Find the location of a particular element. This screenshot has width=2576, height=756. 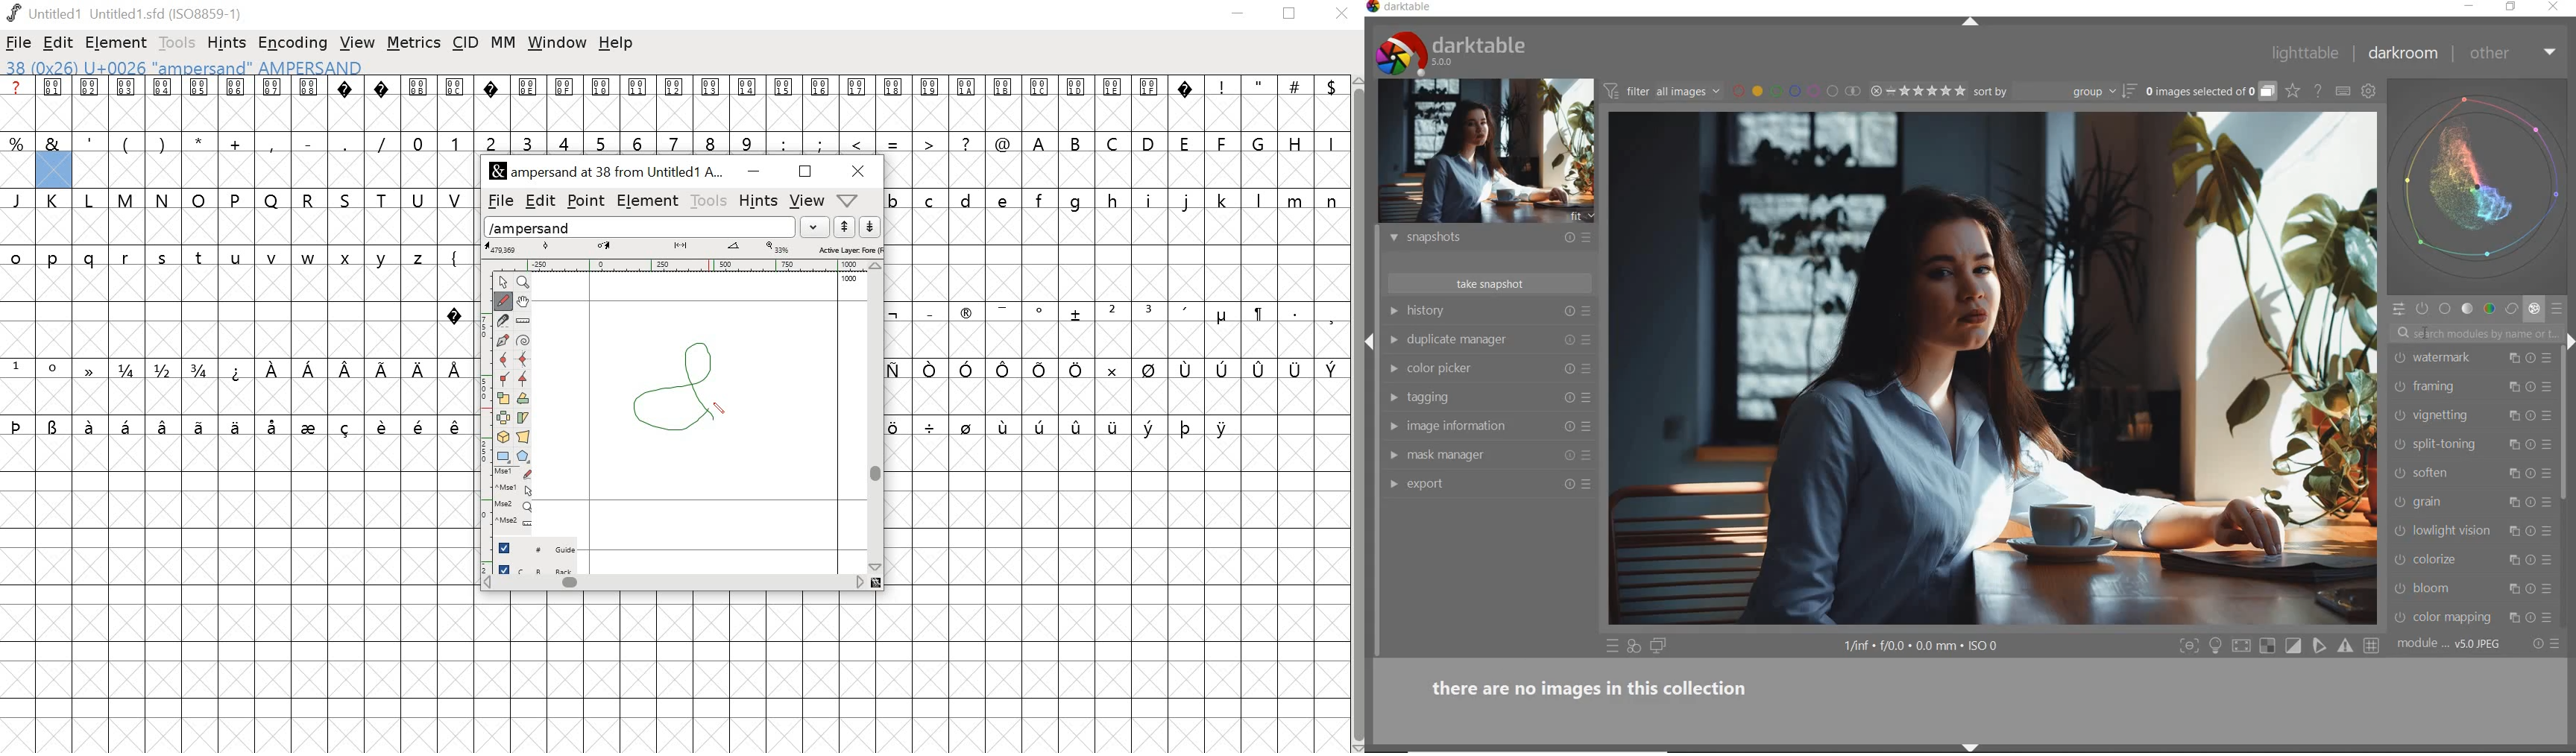

? is located at coordinates (347, 104).